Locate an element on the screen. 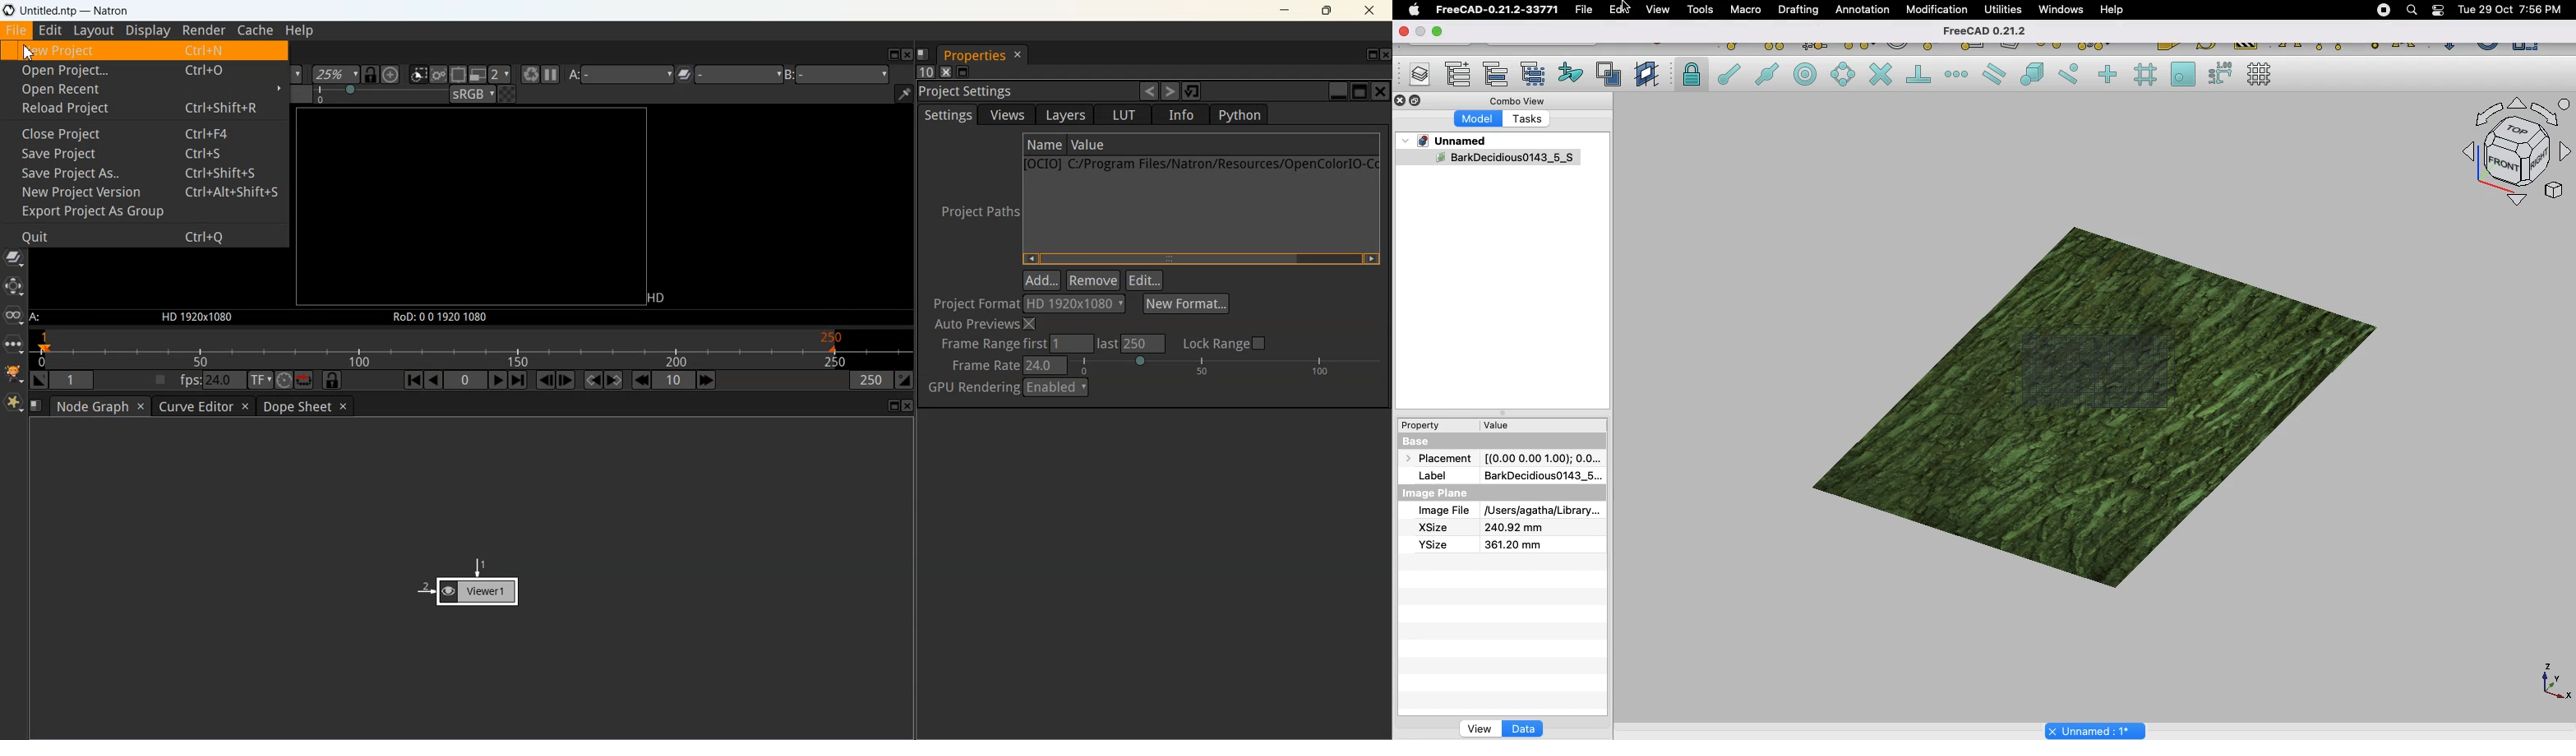  Tasks is located at coordinates (1528, 121).